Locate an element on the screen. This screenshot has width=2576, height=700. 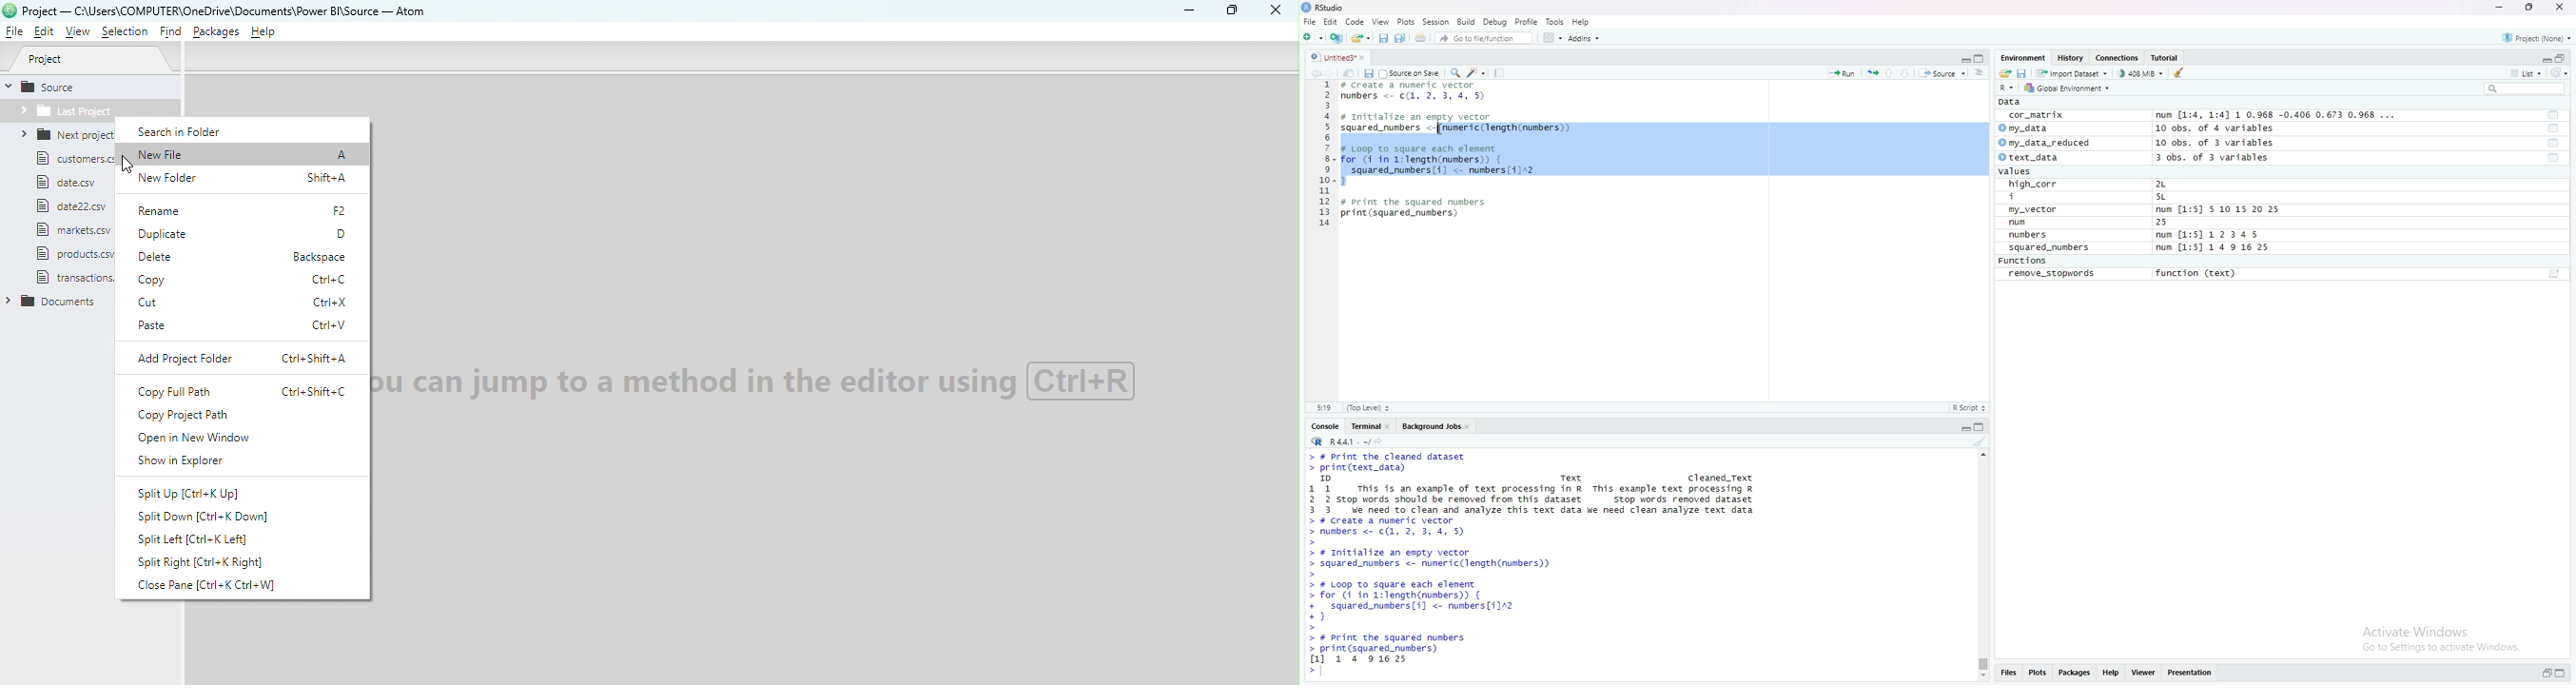
move forward is located at coordinates (1332, 72).